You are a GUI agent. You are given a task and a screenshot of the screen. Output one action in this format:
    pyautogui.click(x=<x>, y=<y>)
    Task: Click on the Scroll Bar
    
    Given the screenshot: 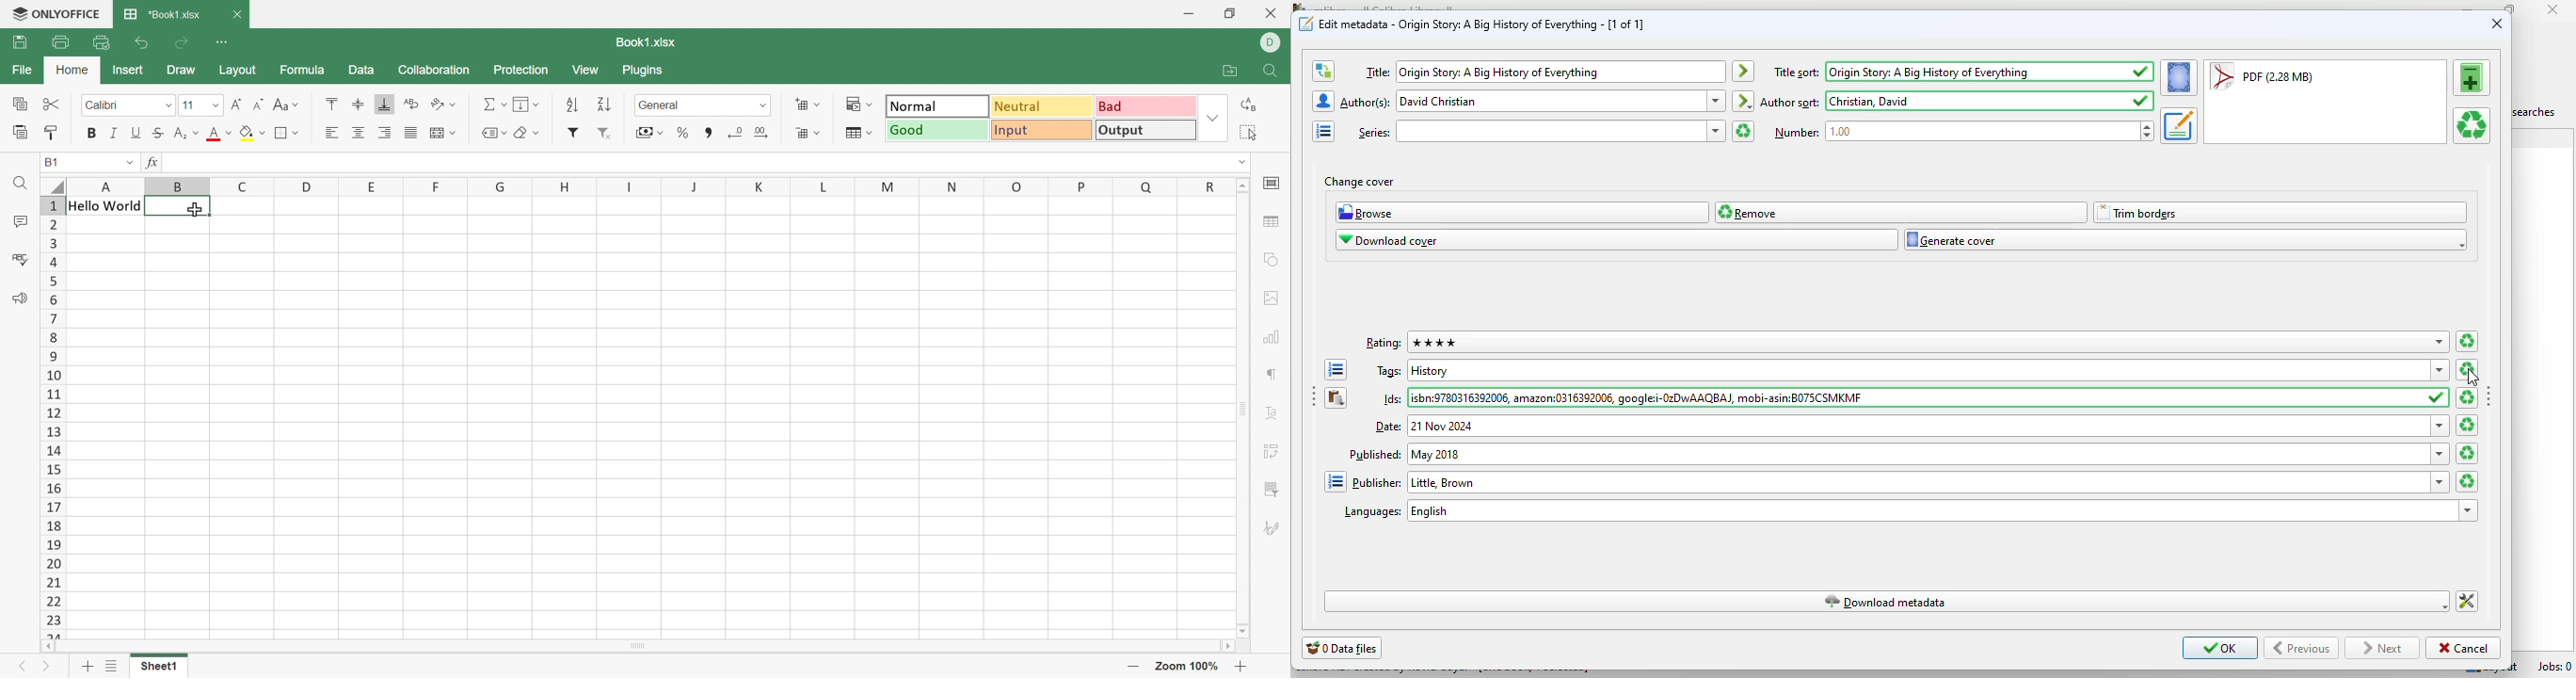 What is the action you would take?
    pyautogui.click(x=635, y=646)
    